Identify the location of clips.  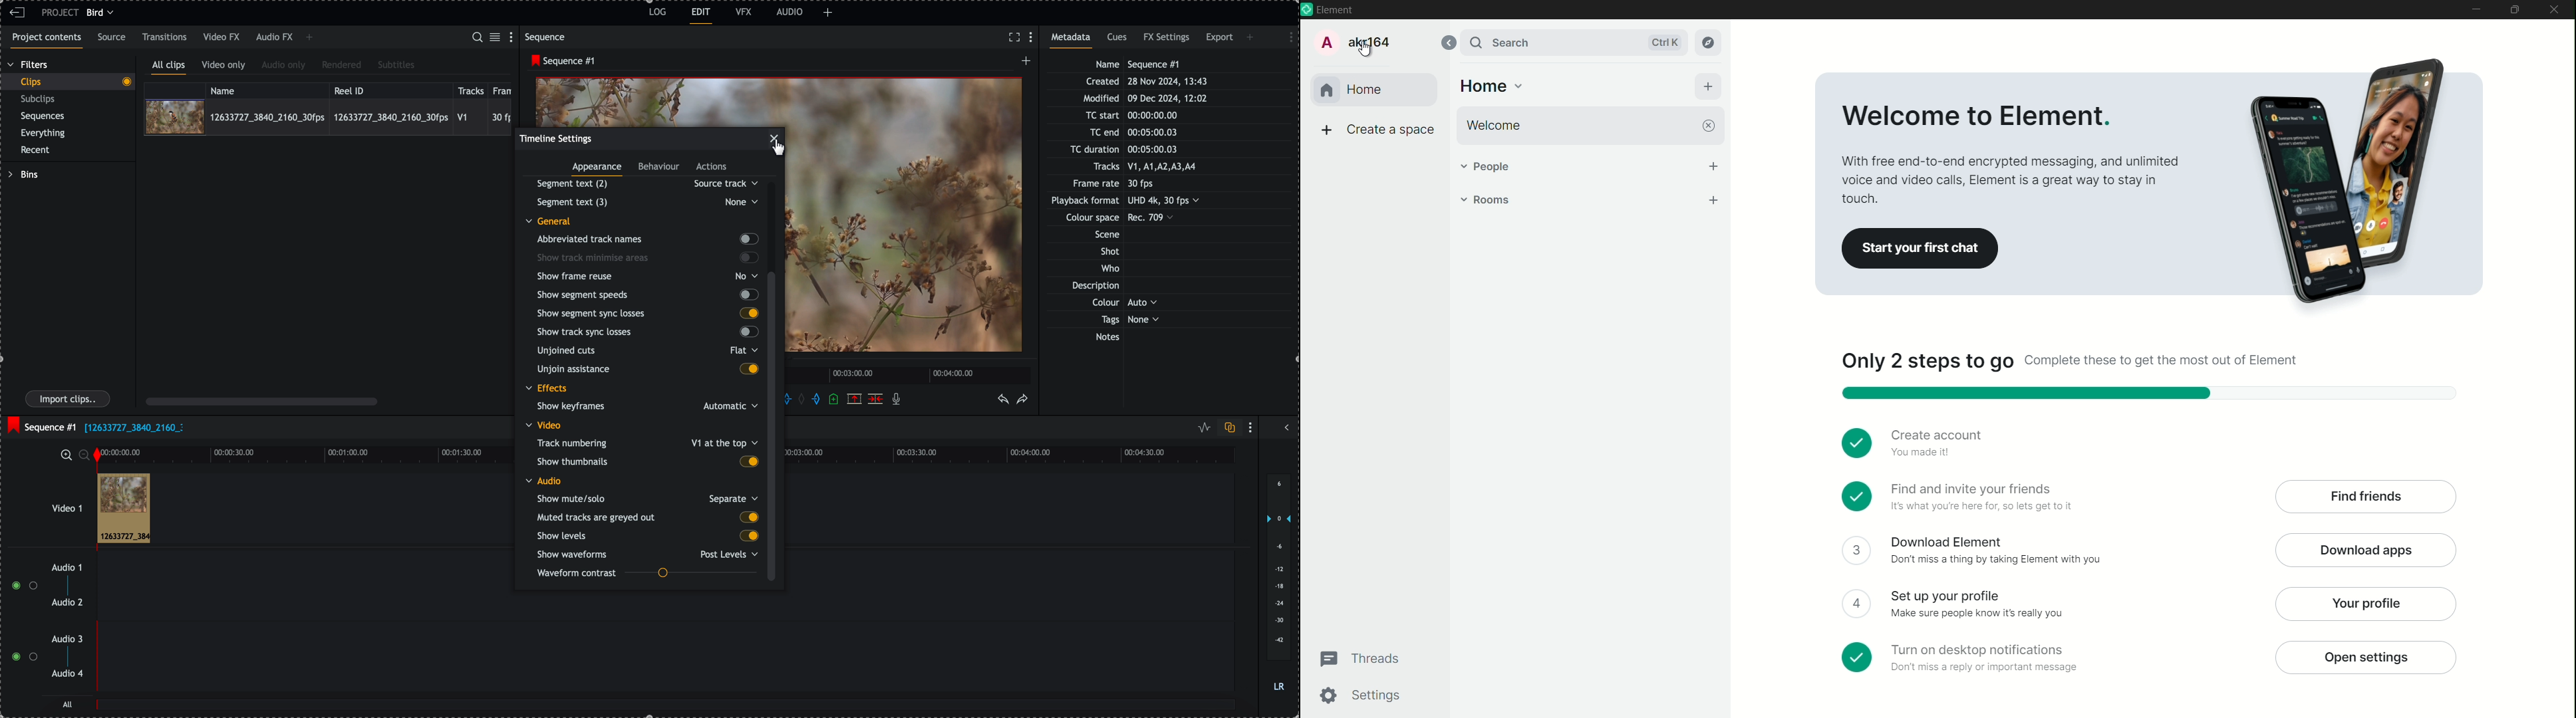
(67, 82).